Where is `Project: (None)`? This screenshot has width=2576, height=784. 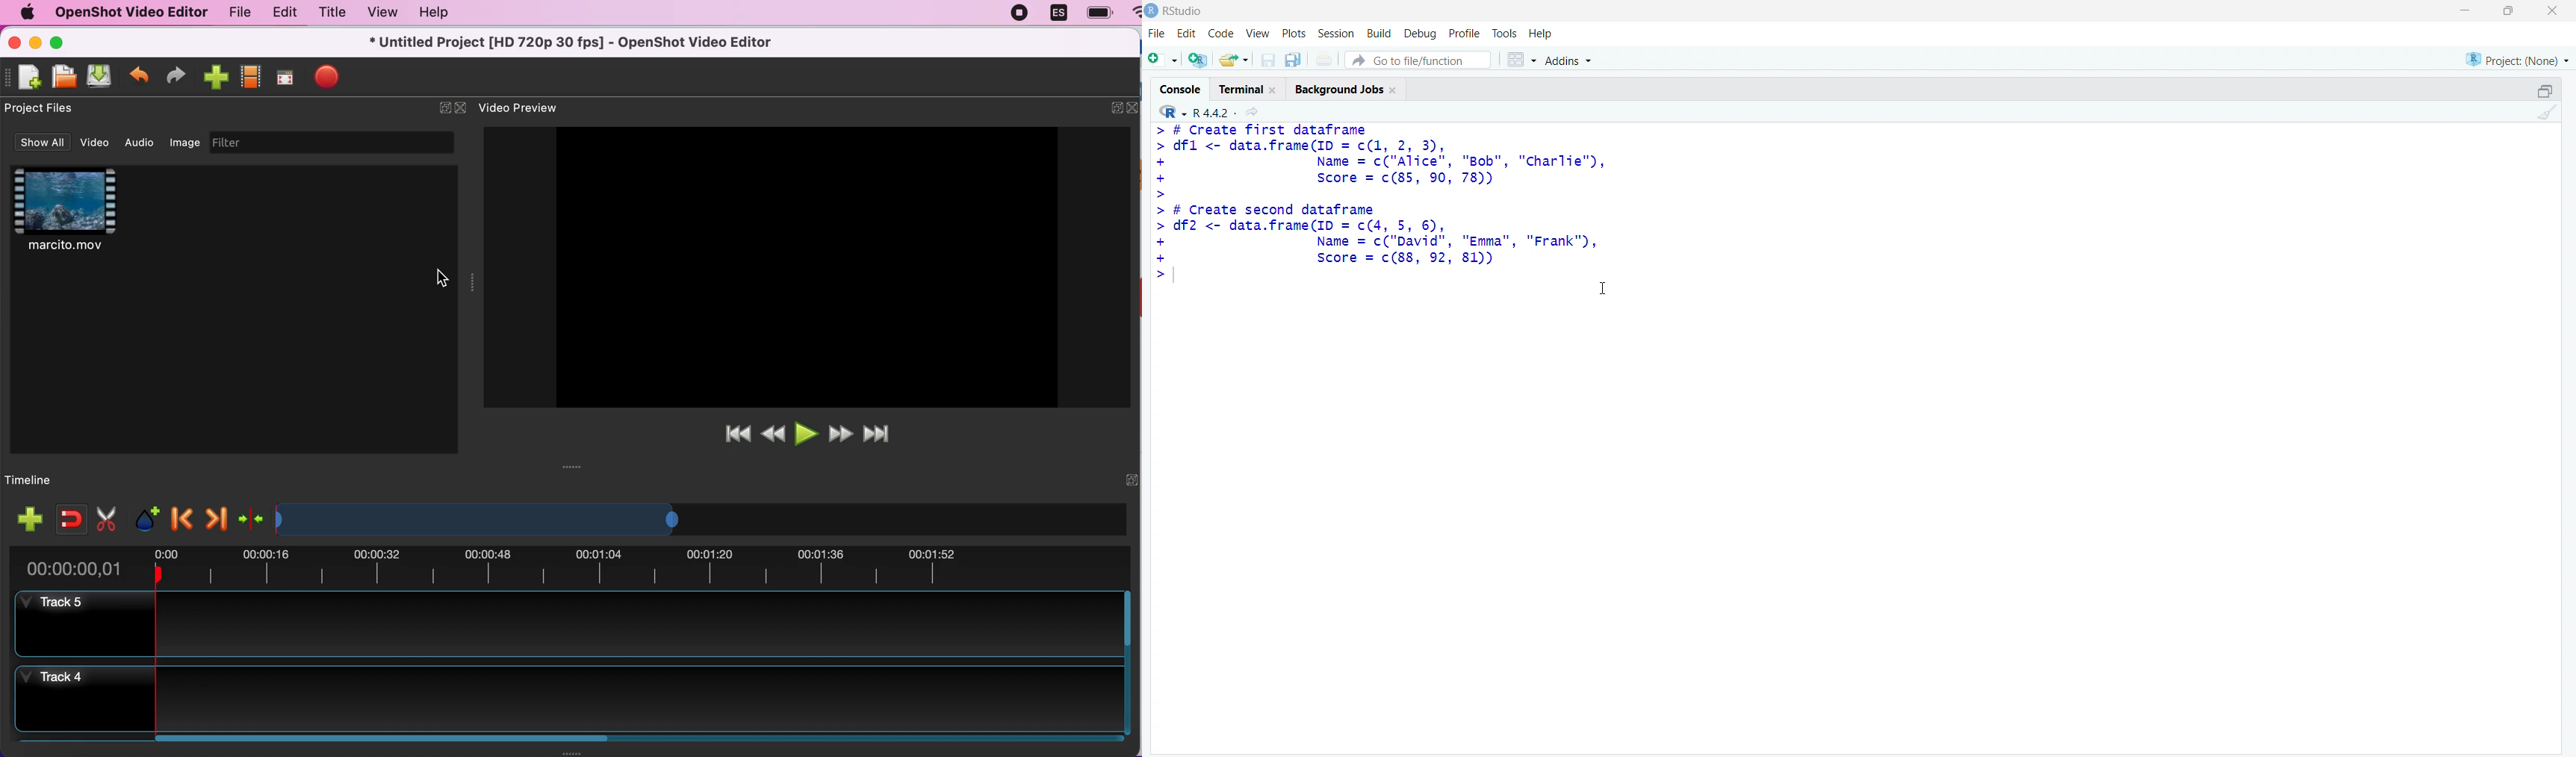 Project: (None) is located at coordinates (2518, 60).